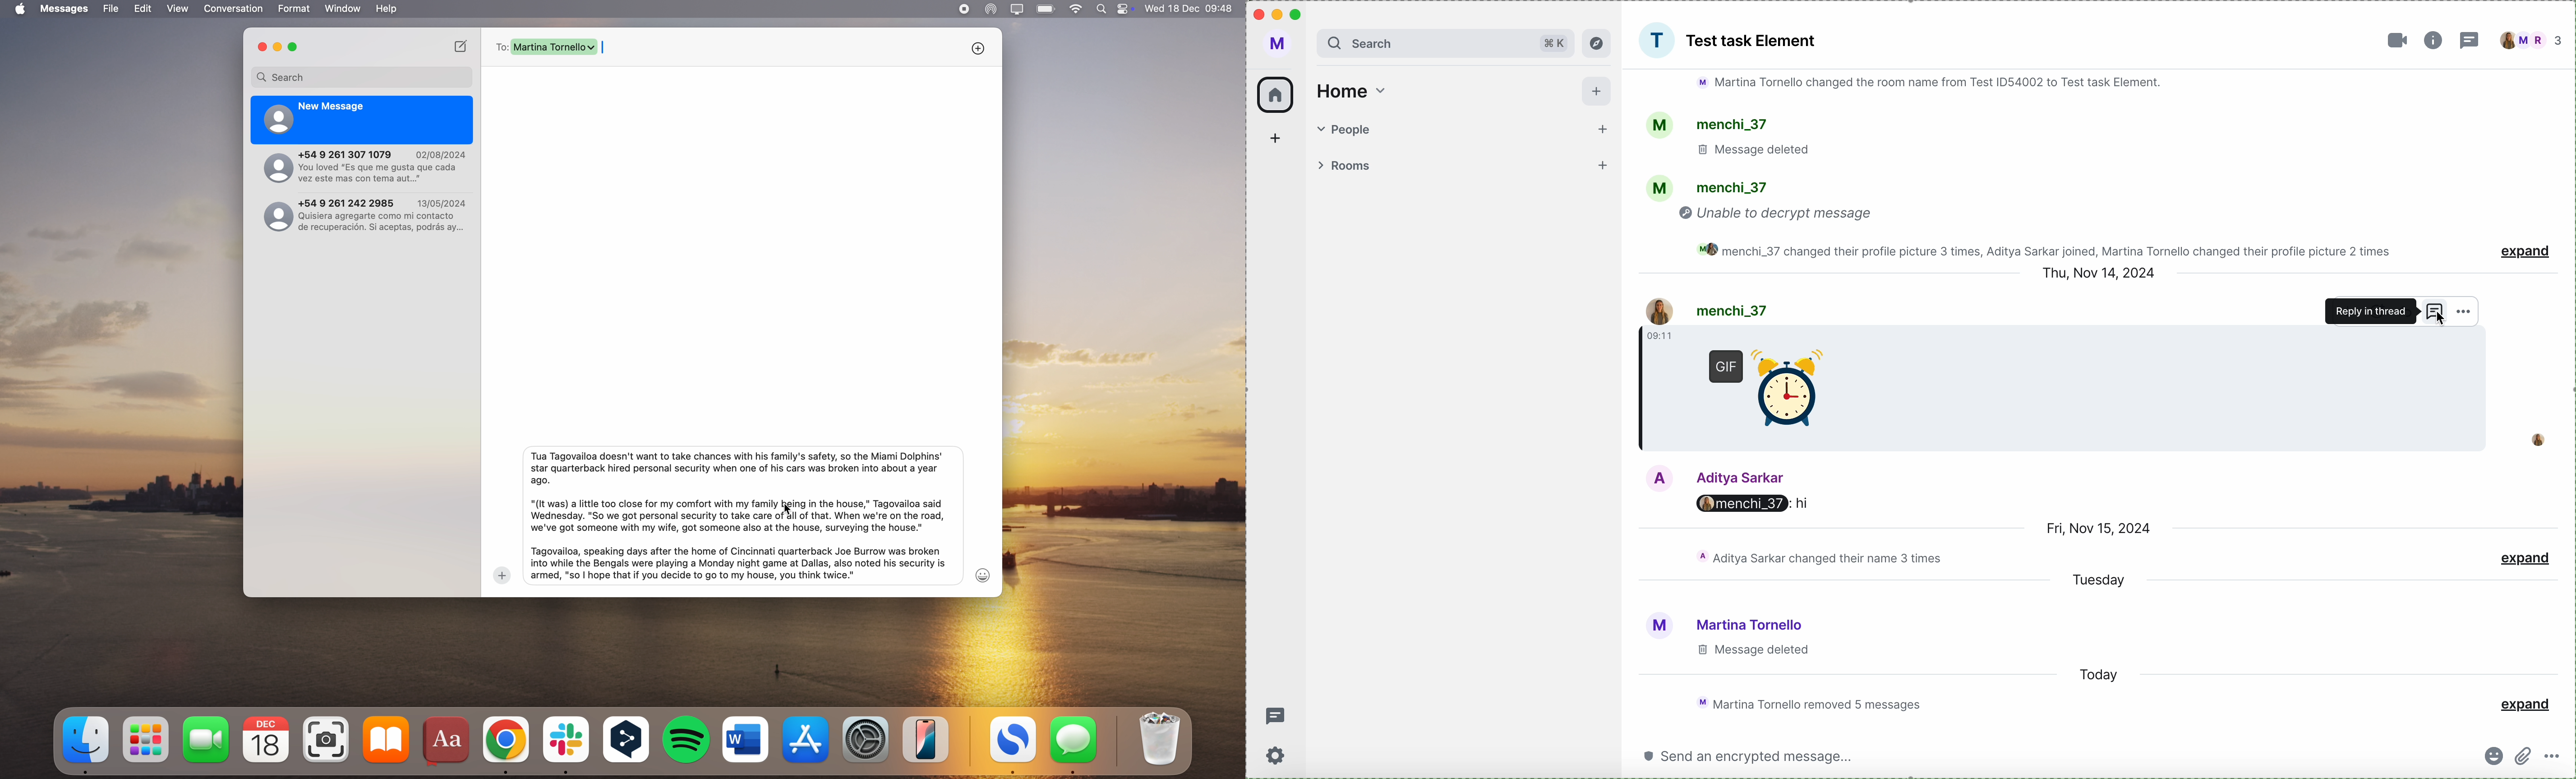 Image resolution: width=2576 pixels, height=784 pixels. Describe the element at coordinates (608, 50) in the screenshot. I see `typing cursor` at that location.